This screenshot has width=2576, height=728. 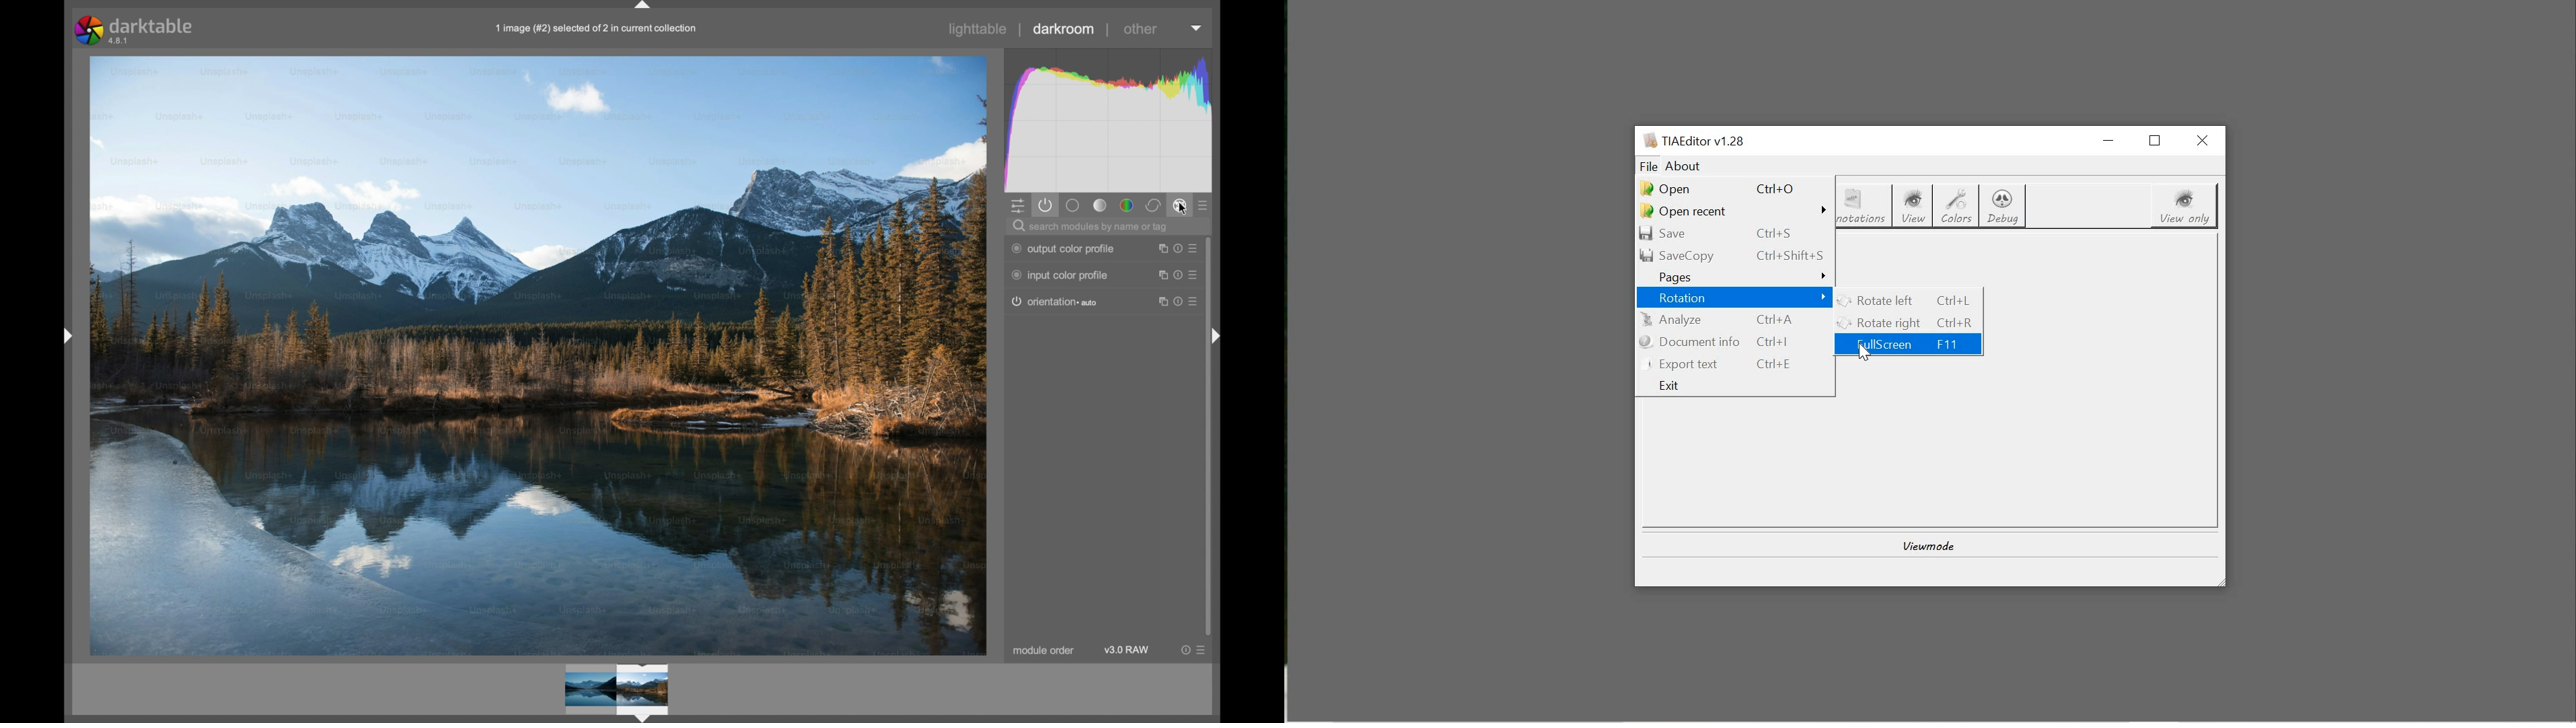 What do you see at coordinates (1177, 248) in the screenshot?
I see `reset parameters` at bounding box center [1177, 248].